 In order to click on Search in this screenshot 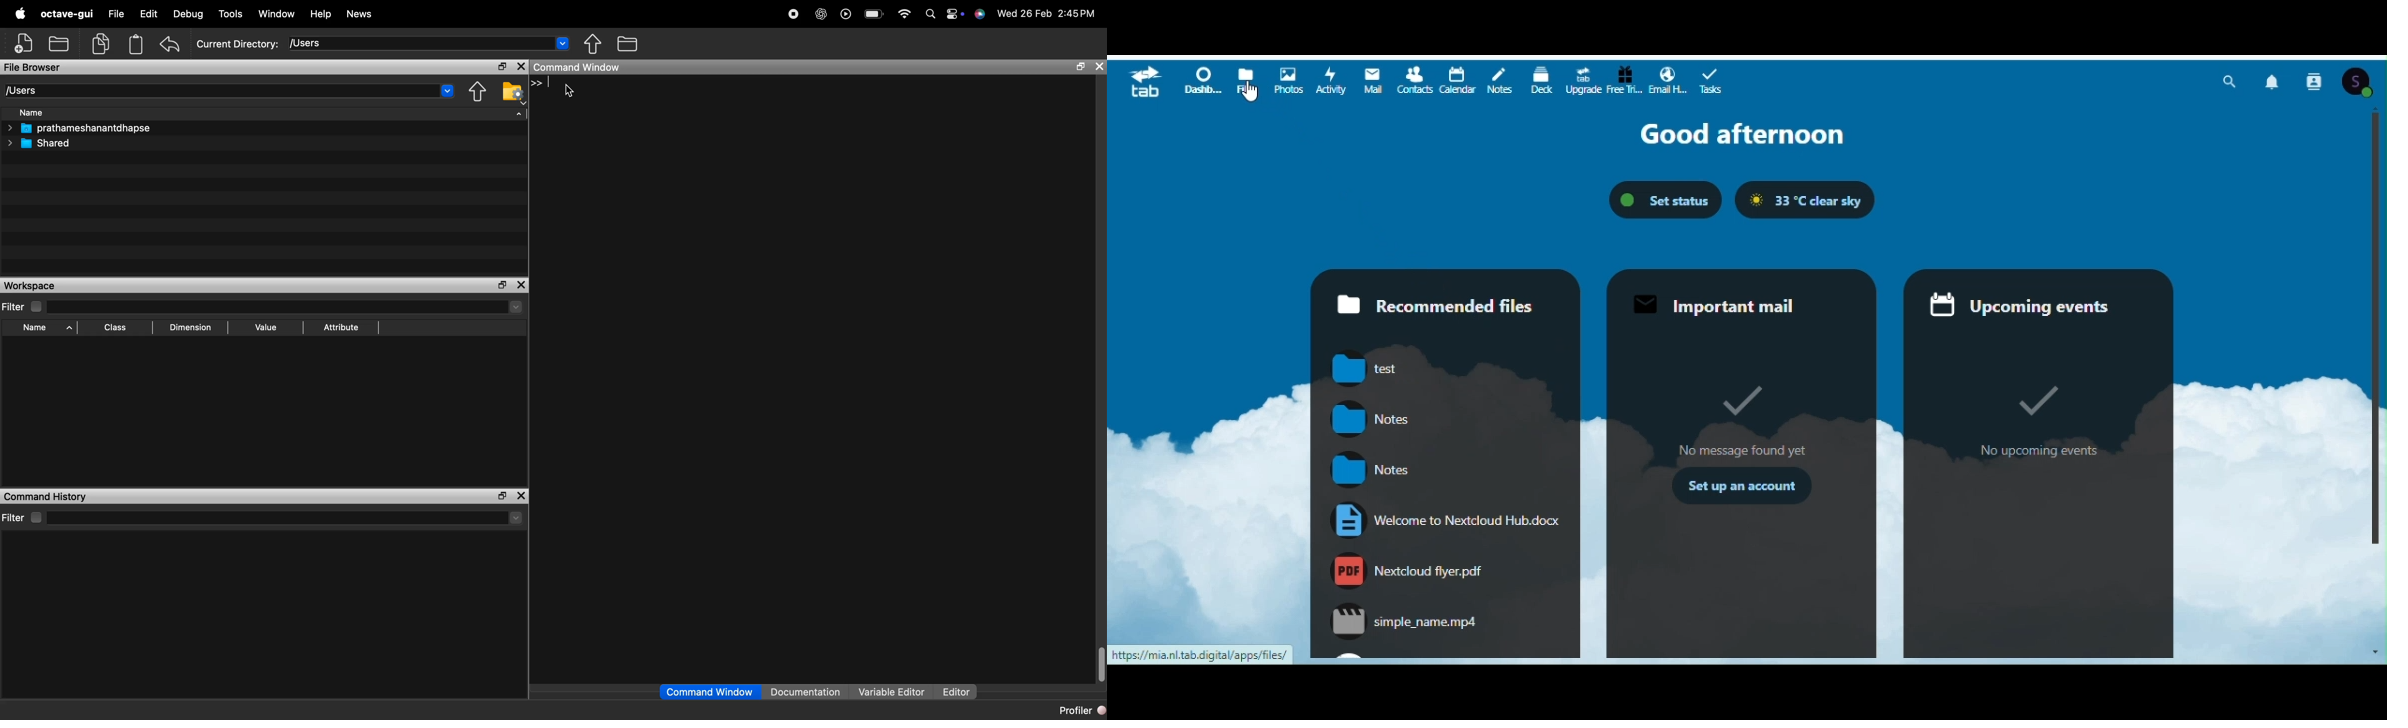, I will do `click(2230, 79)`.